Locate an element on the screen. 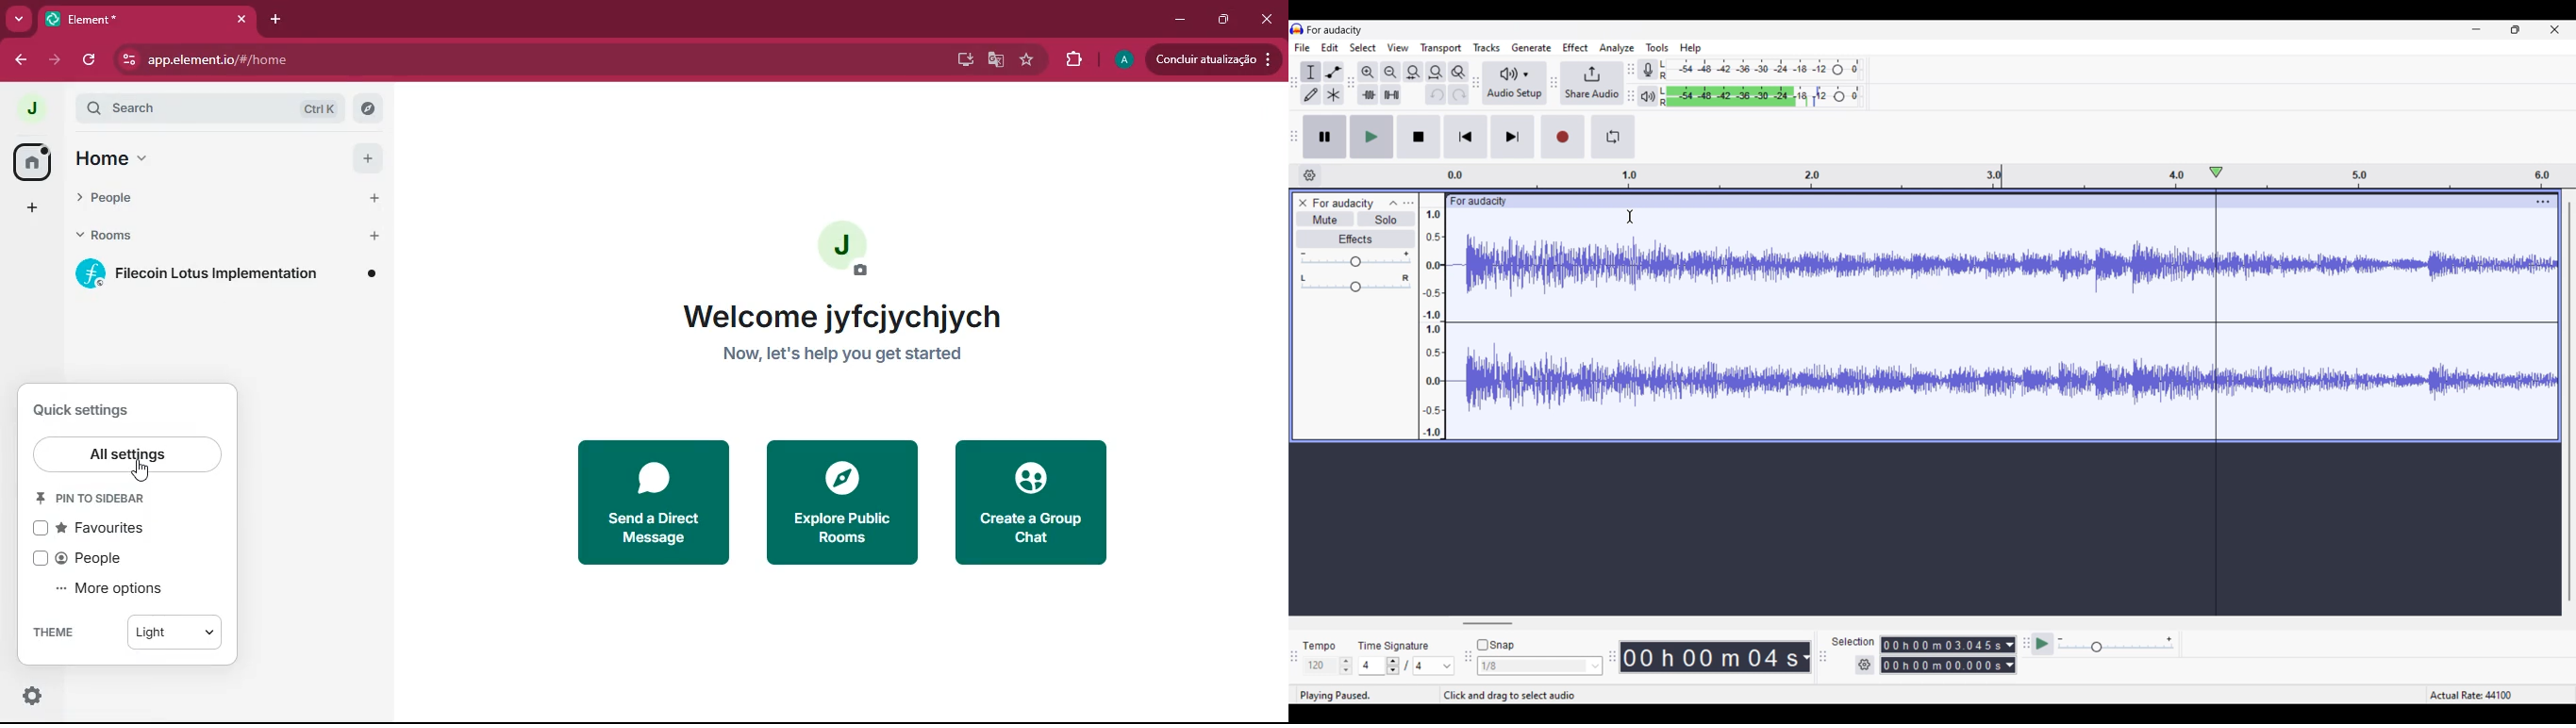 The height and width of the screenshot is (728, 2576). explore public rooms is located at coordinates (839, 502).